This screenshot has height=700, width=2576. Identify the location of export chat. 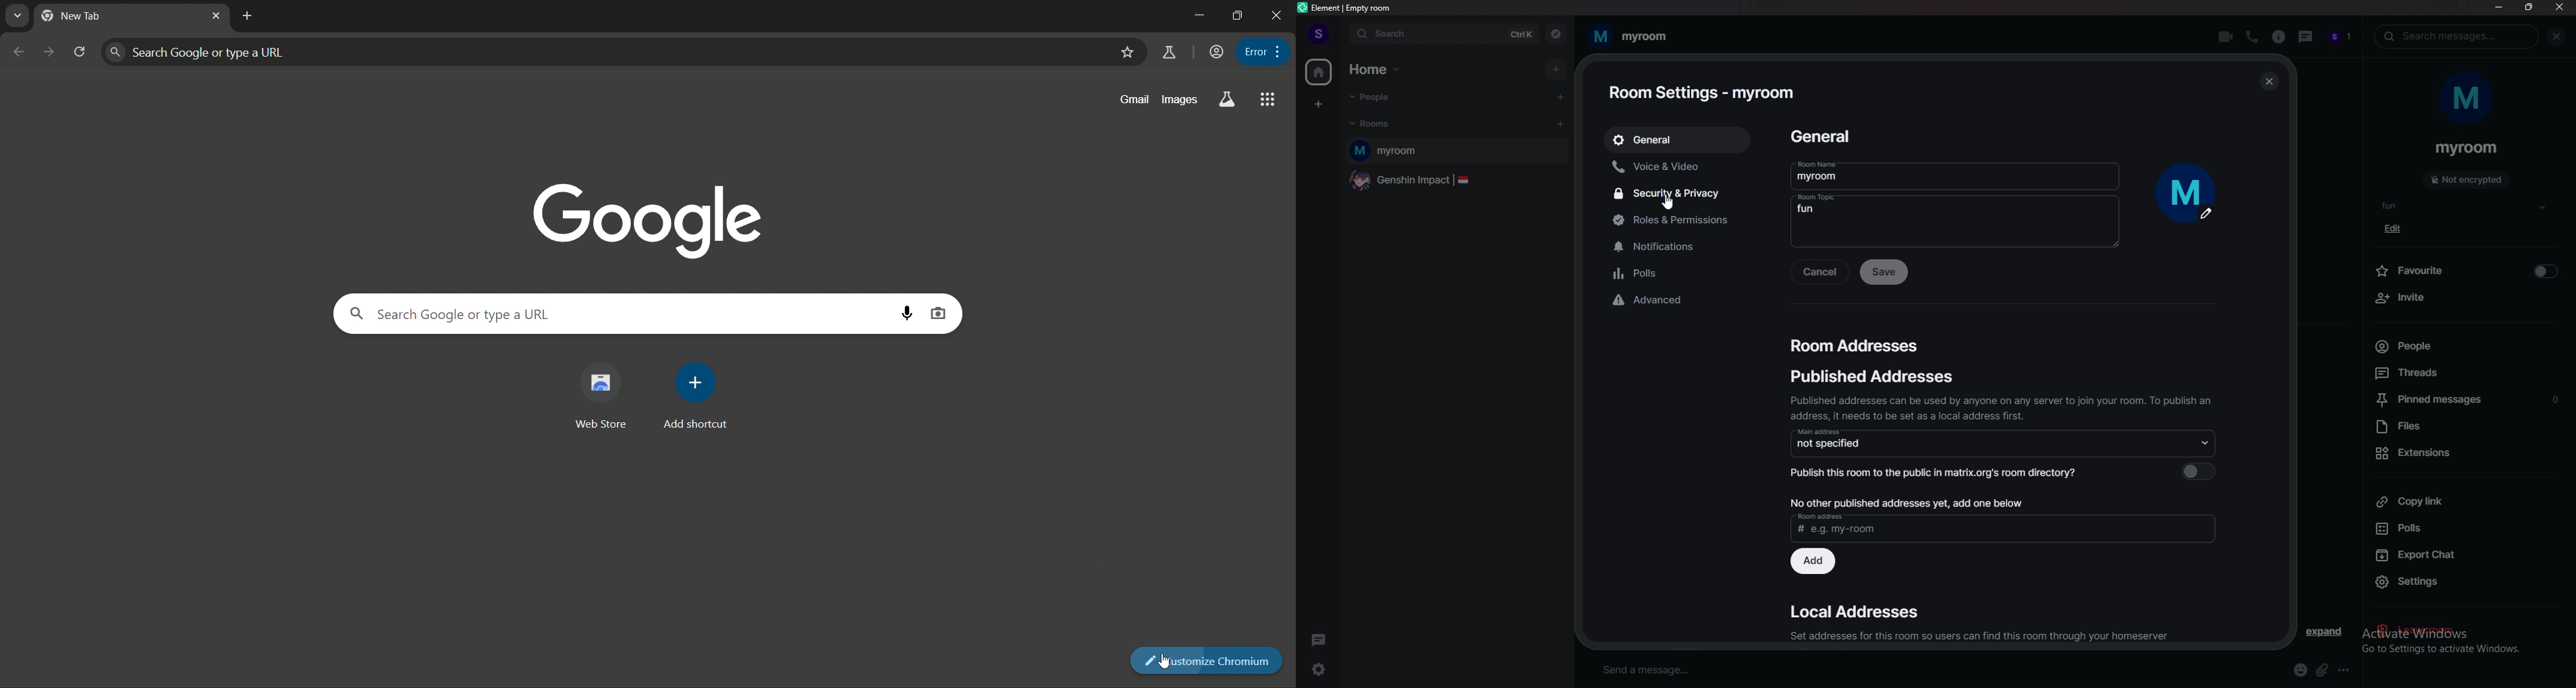
(2464, 555).